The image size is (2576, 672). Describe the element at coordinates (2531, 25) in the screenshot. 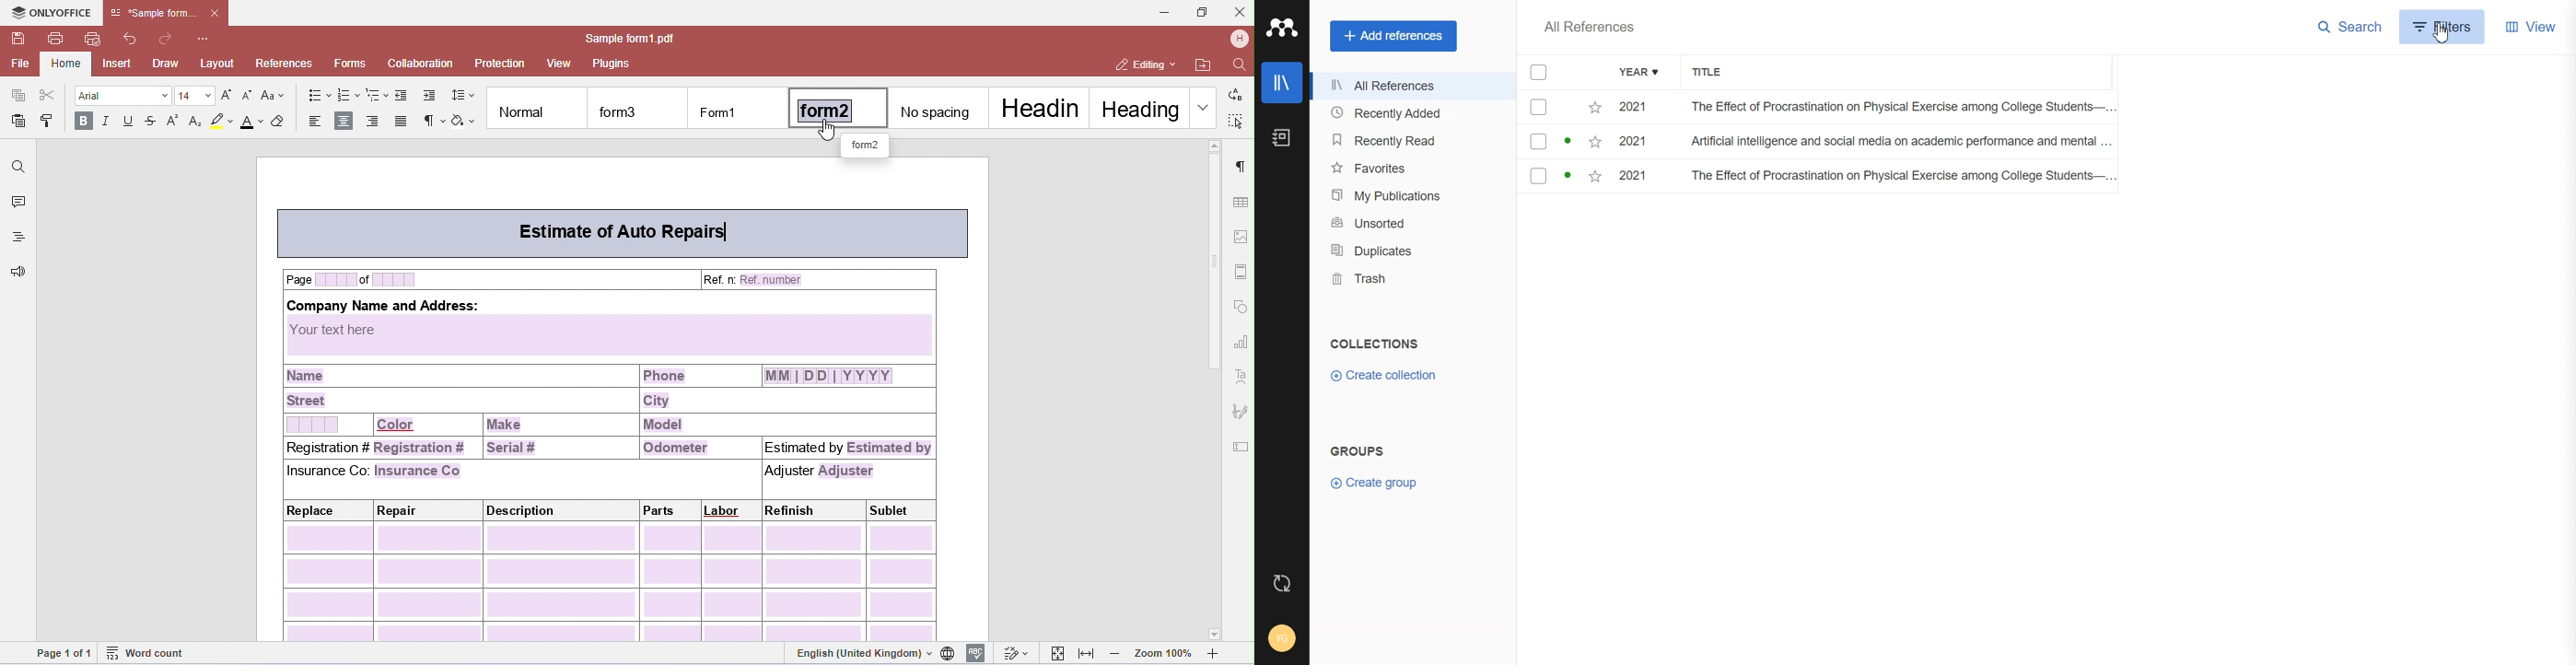

I see `View` at that location.